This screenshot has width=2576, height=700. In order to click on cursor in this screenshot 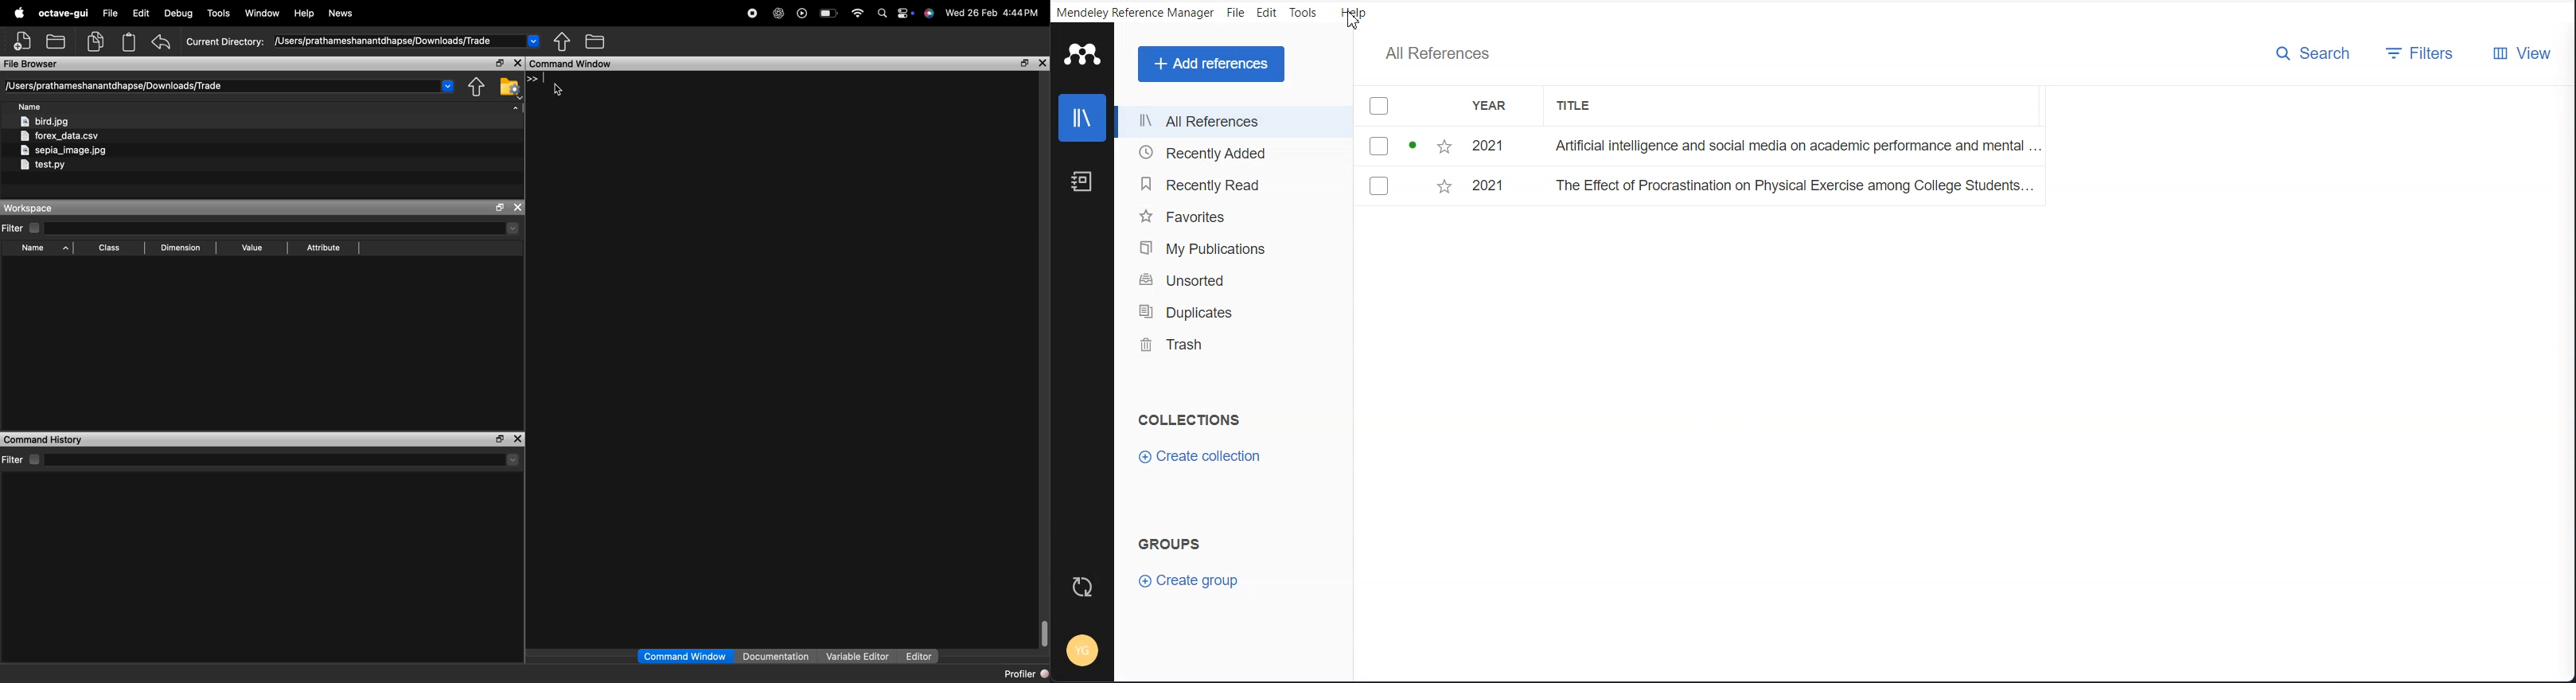, I will do `click(1355, 23)`.